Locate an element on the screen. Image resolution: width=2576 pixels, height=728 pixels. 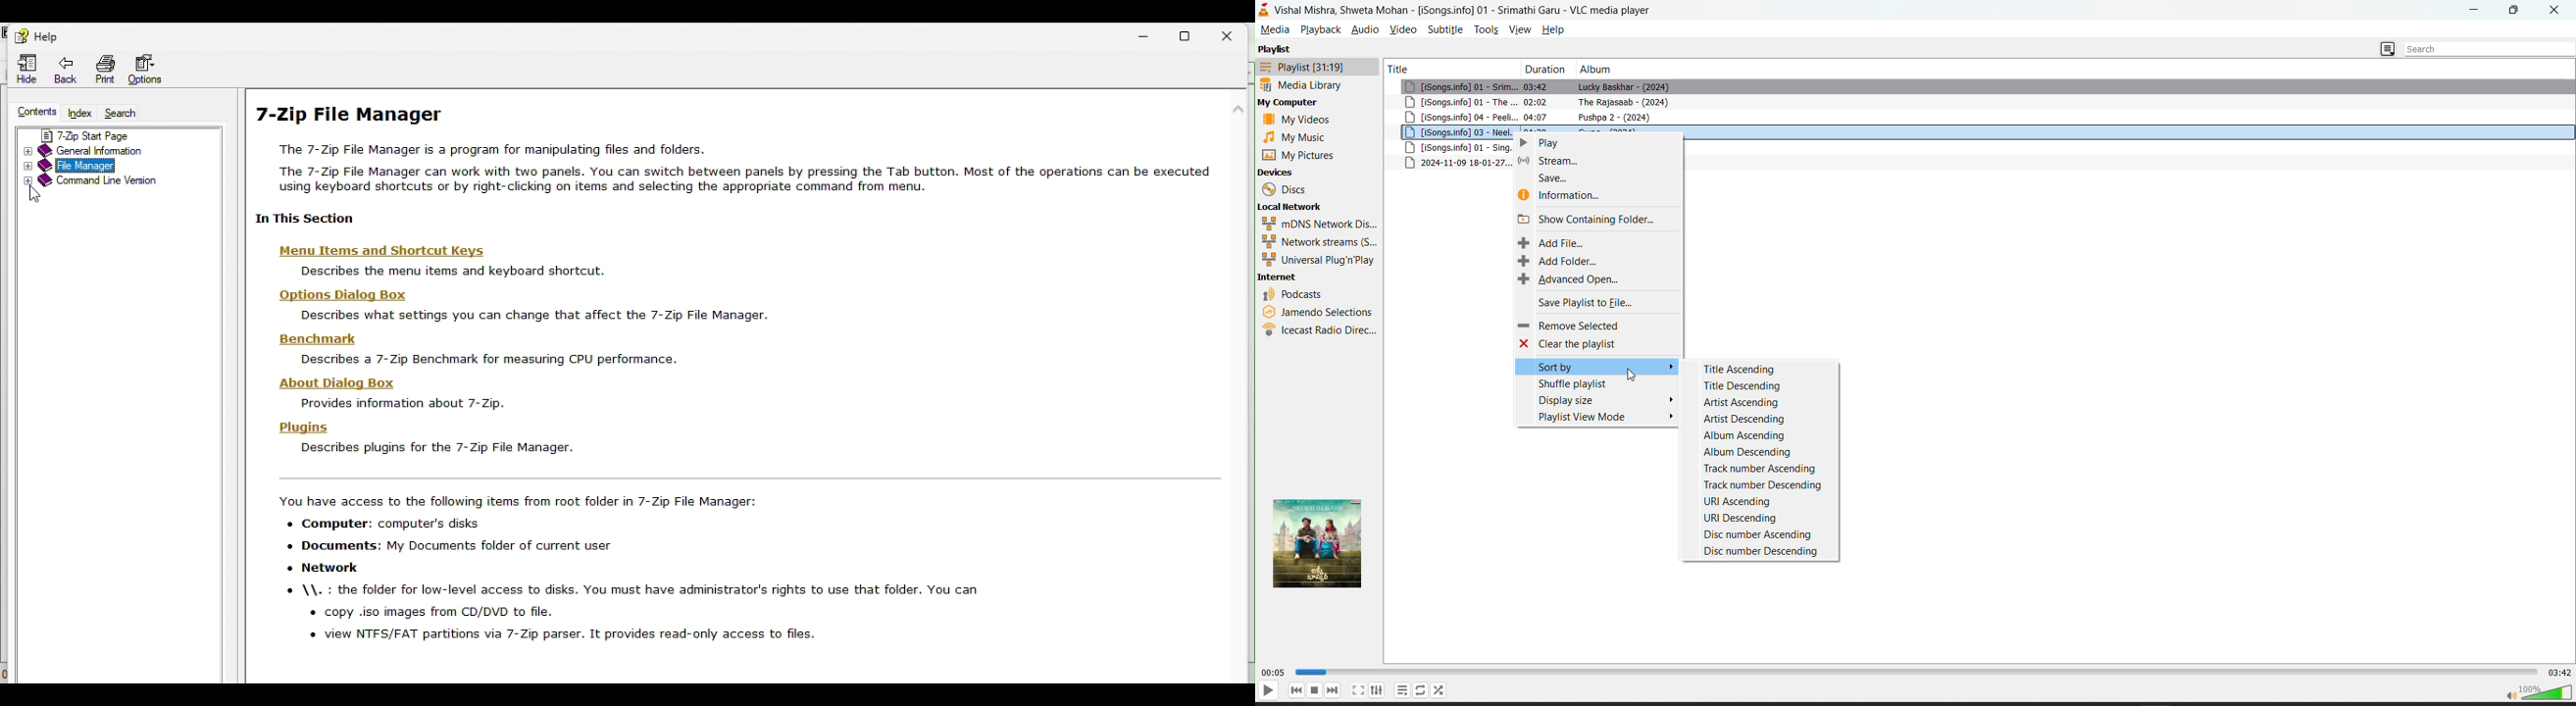
Help is located at coordinates (37, 37).